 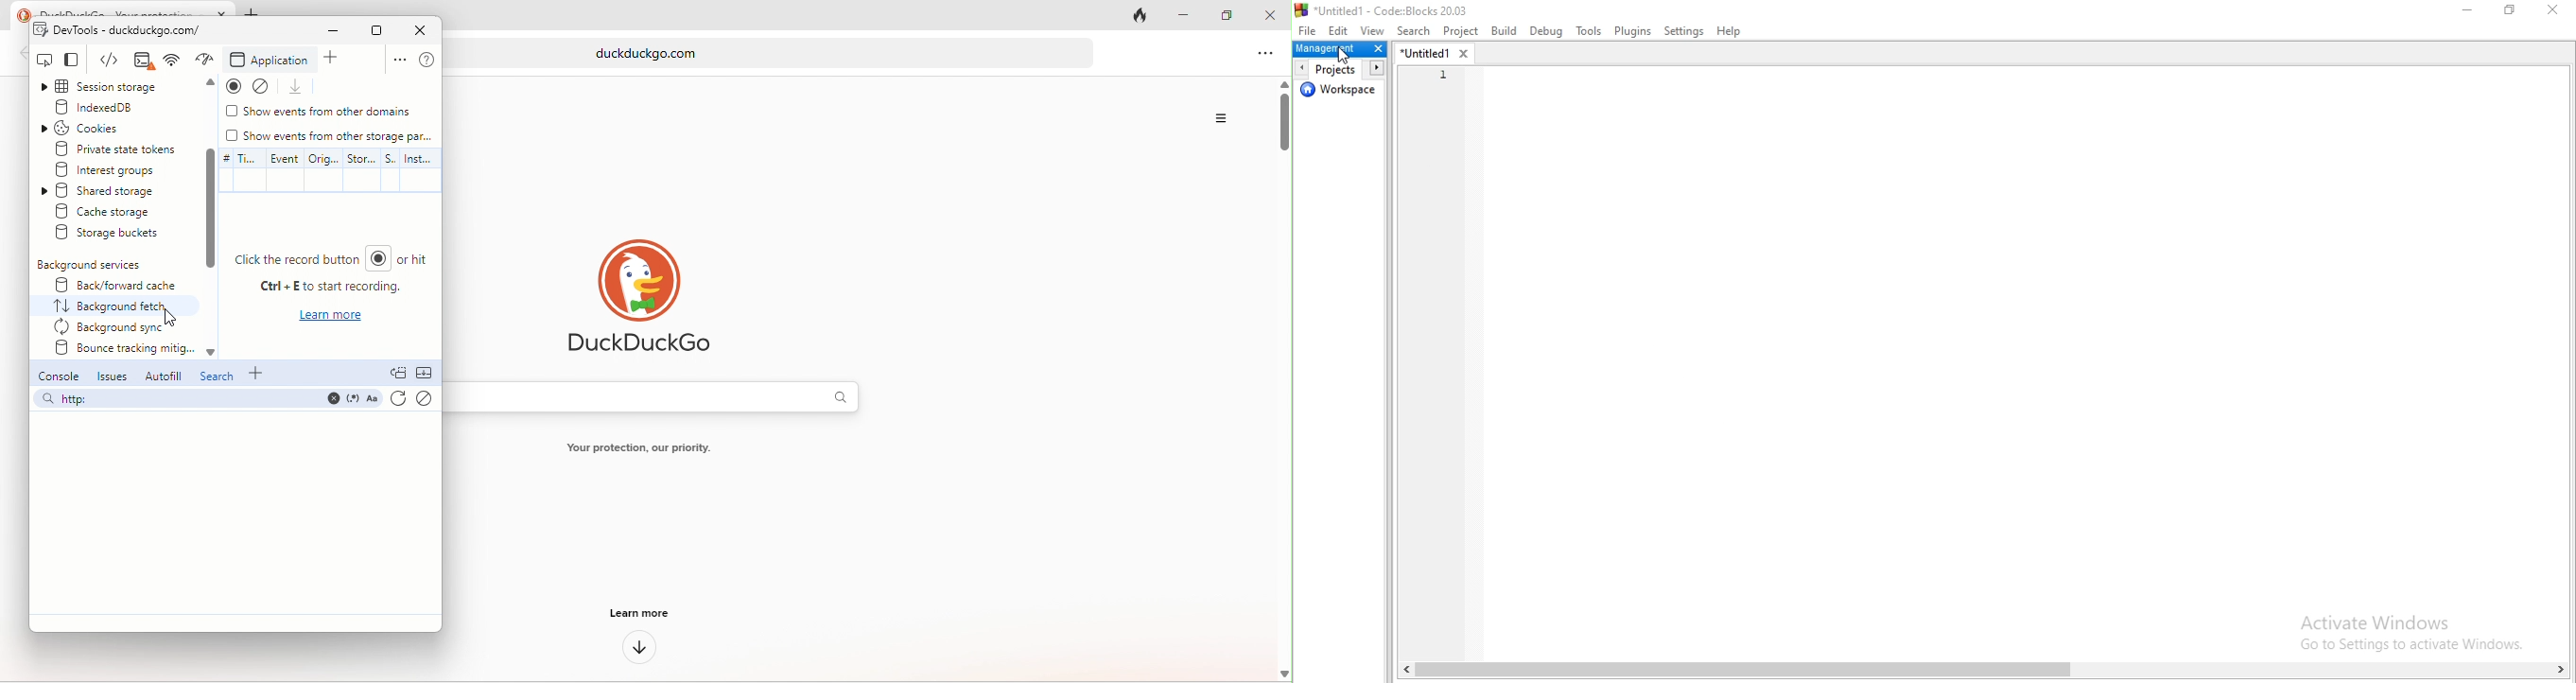 What do you see at coordinates (1341, 93) in the screenshot?
I see `workspace` at bounding box center [1341, 93].